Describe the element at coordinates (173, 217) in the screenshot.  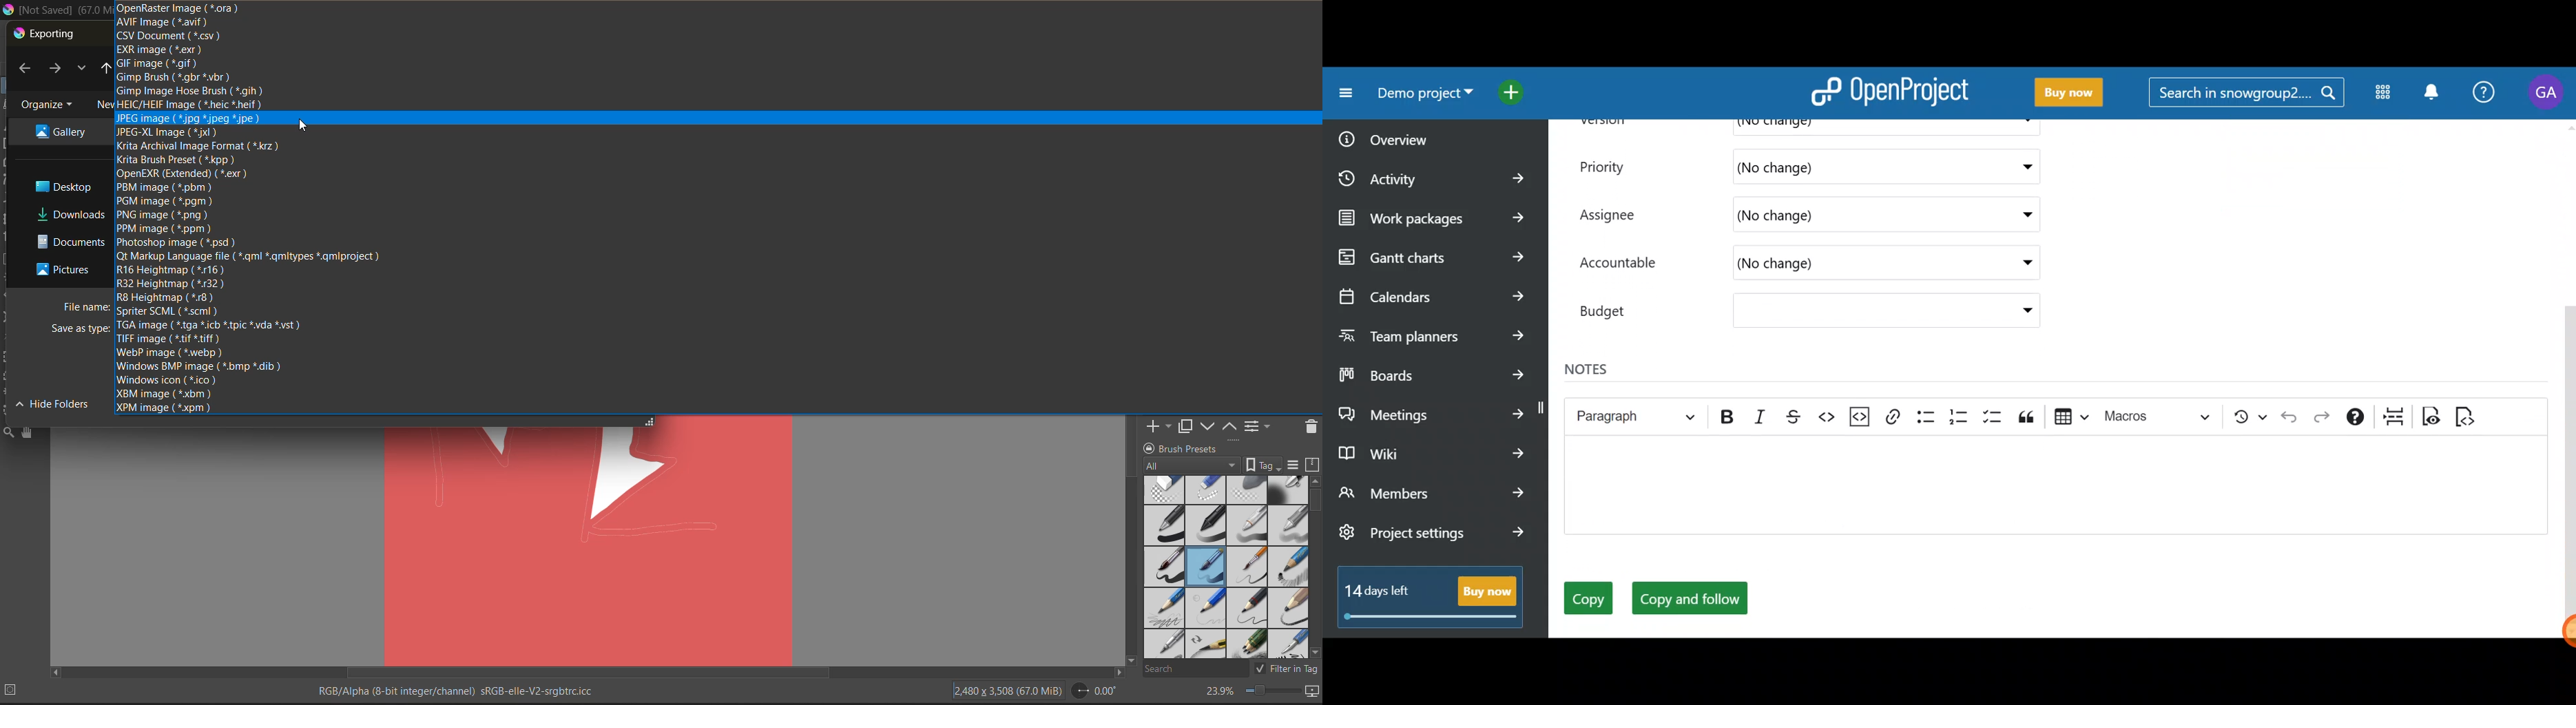
I see `png image` at that location.